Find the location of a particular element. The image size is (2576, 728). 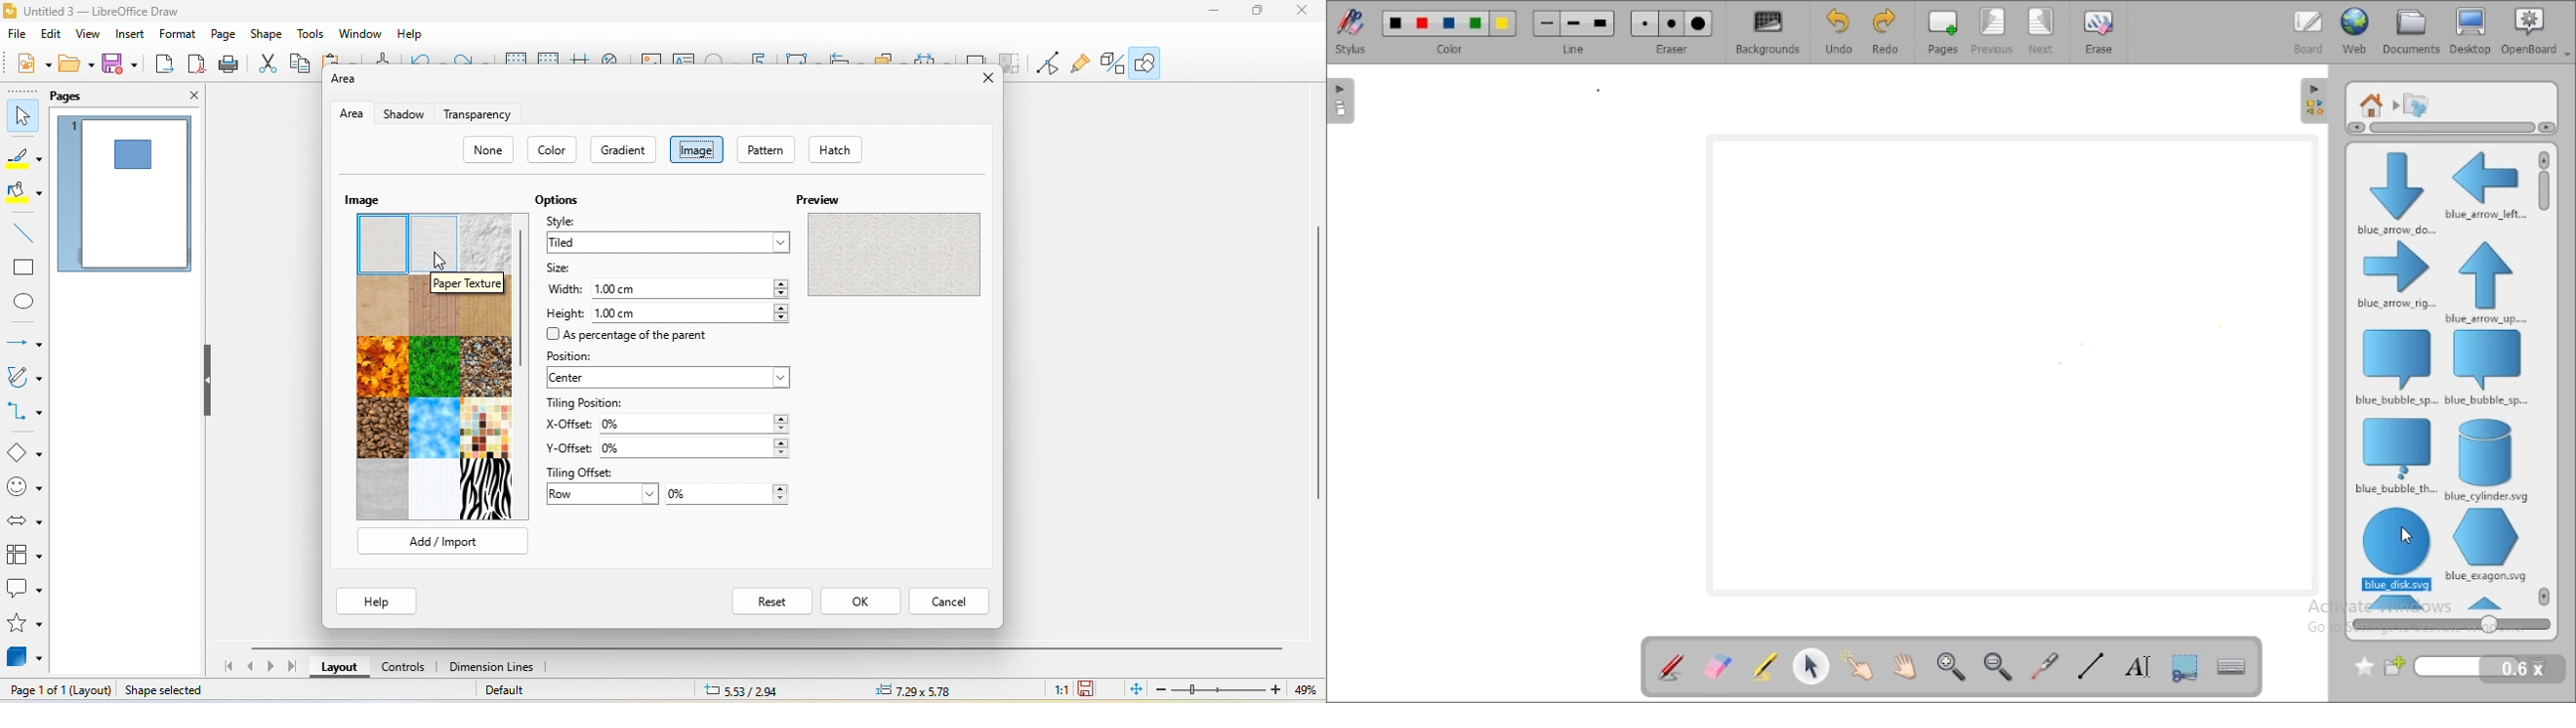

texture 6 is located at coordinates (487, 316).